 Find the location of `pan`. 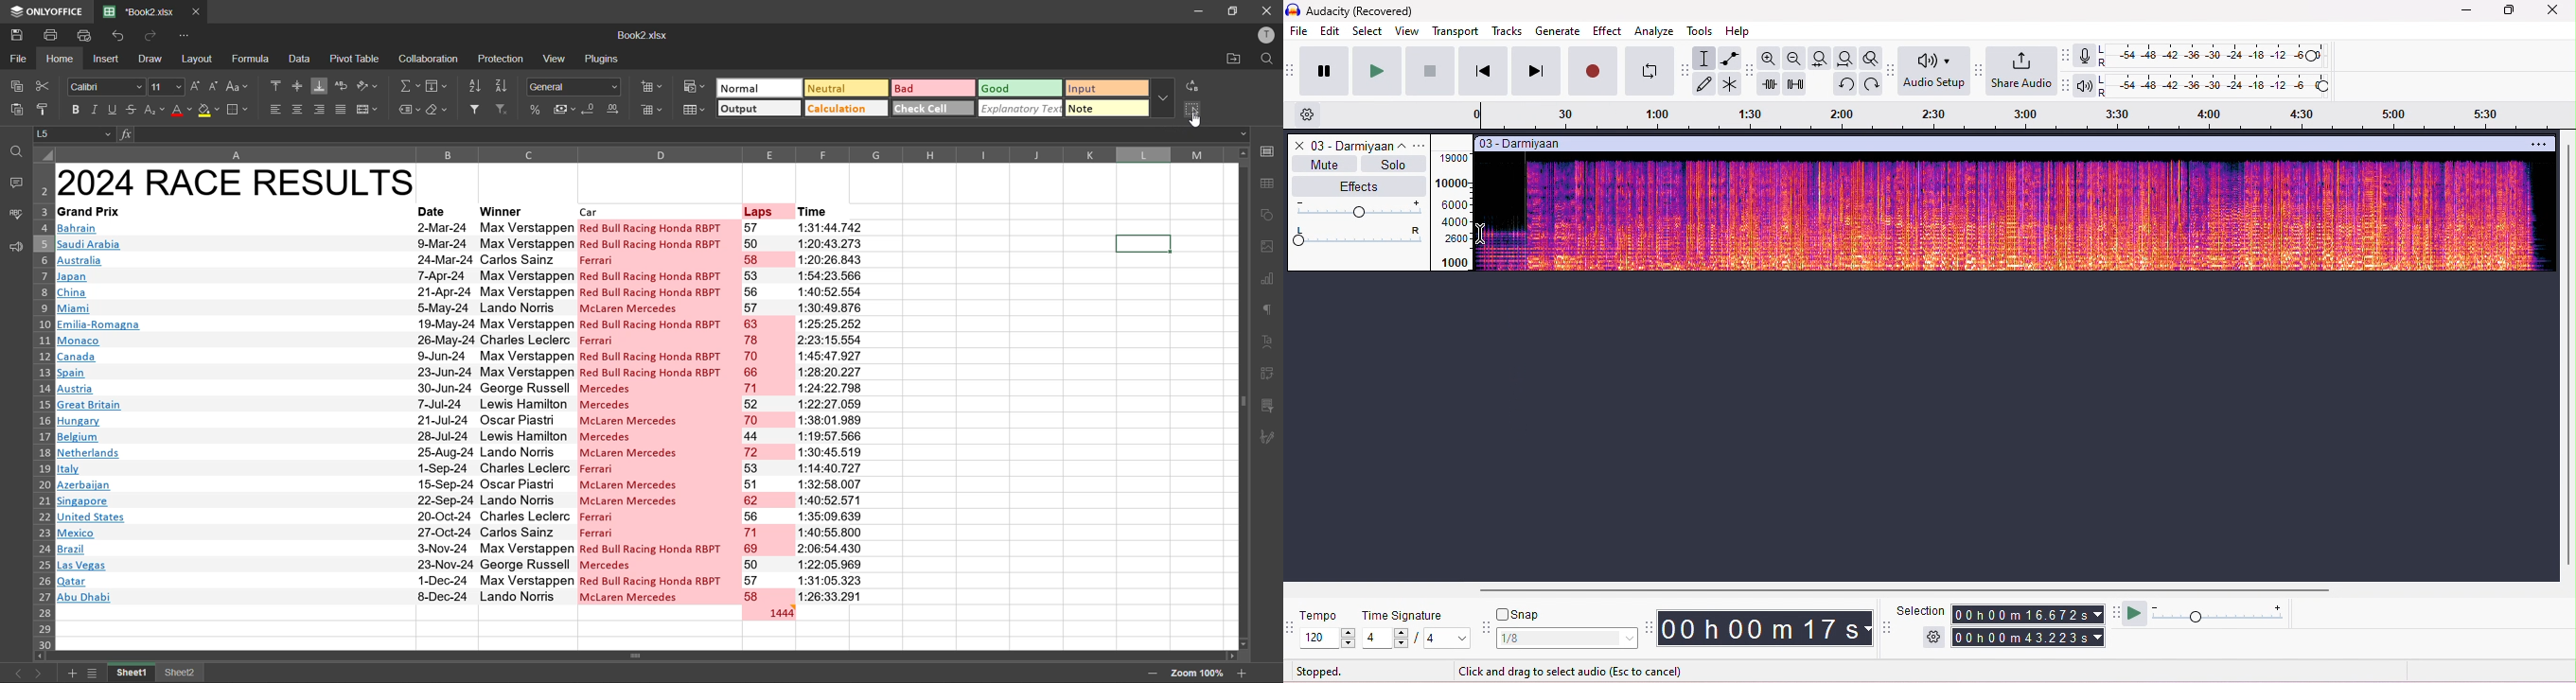

pan is located at coordinates (1358, 237).